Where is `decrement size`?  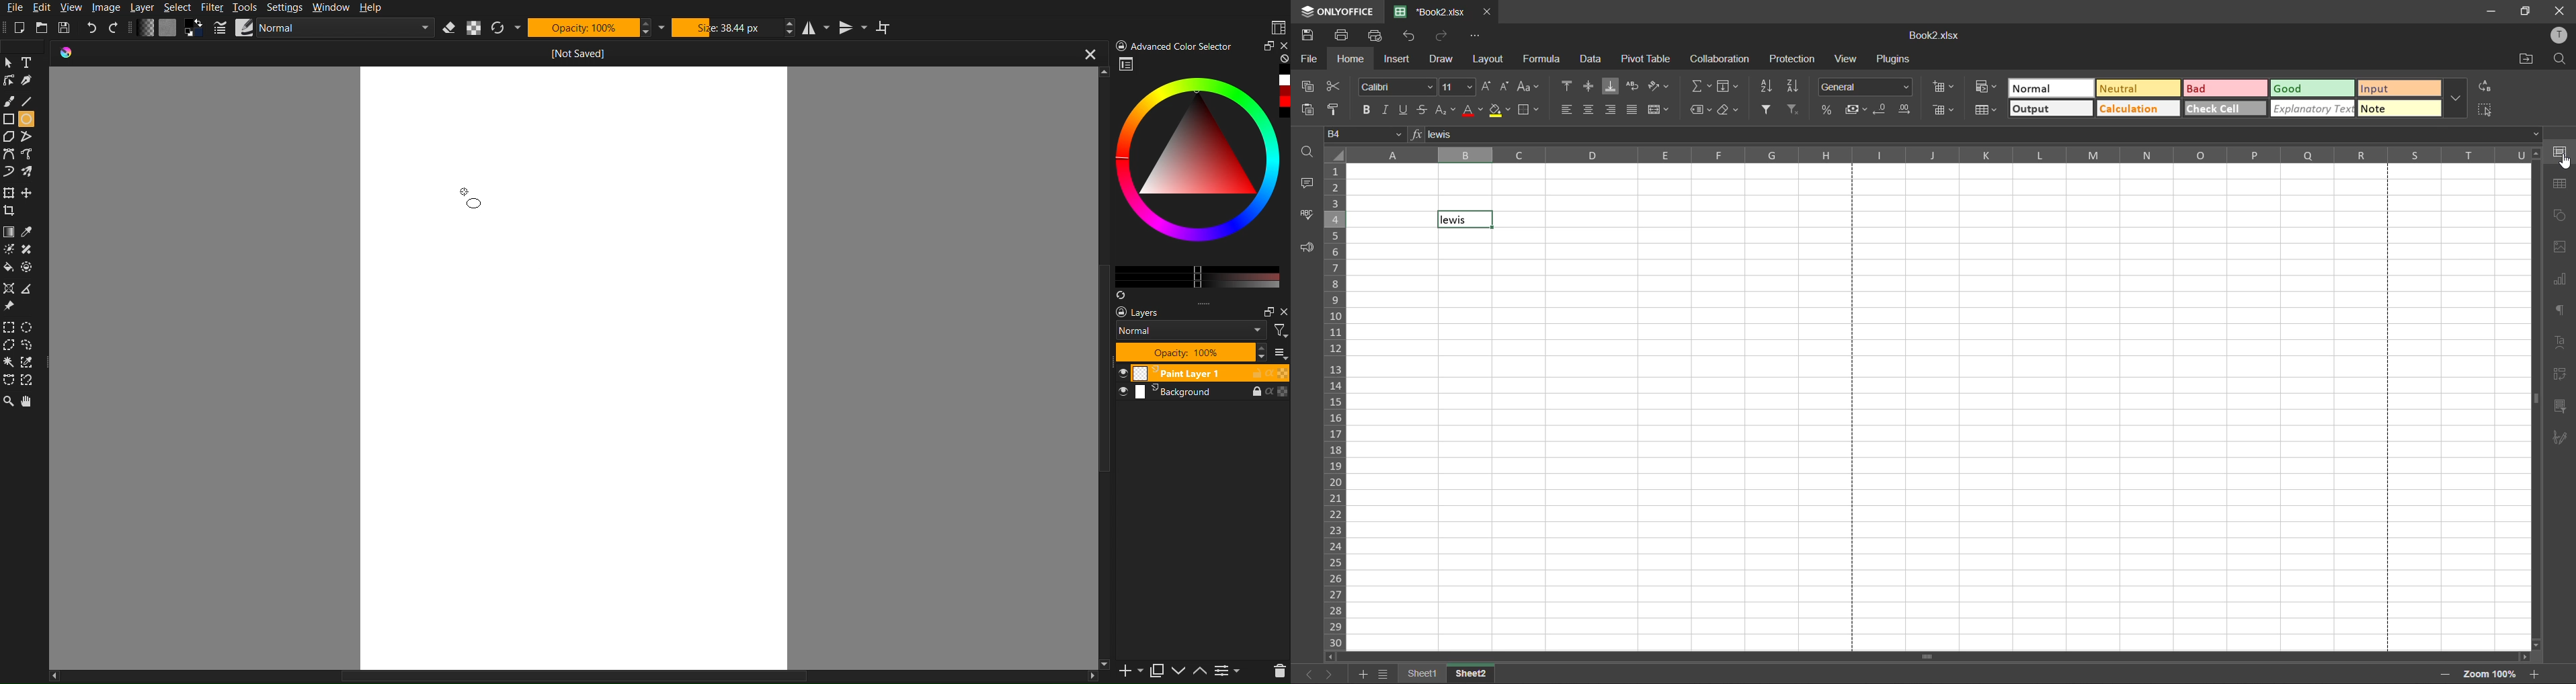
decrement size is located at coordinates (1506, 88).